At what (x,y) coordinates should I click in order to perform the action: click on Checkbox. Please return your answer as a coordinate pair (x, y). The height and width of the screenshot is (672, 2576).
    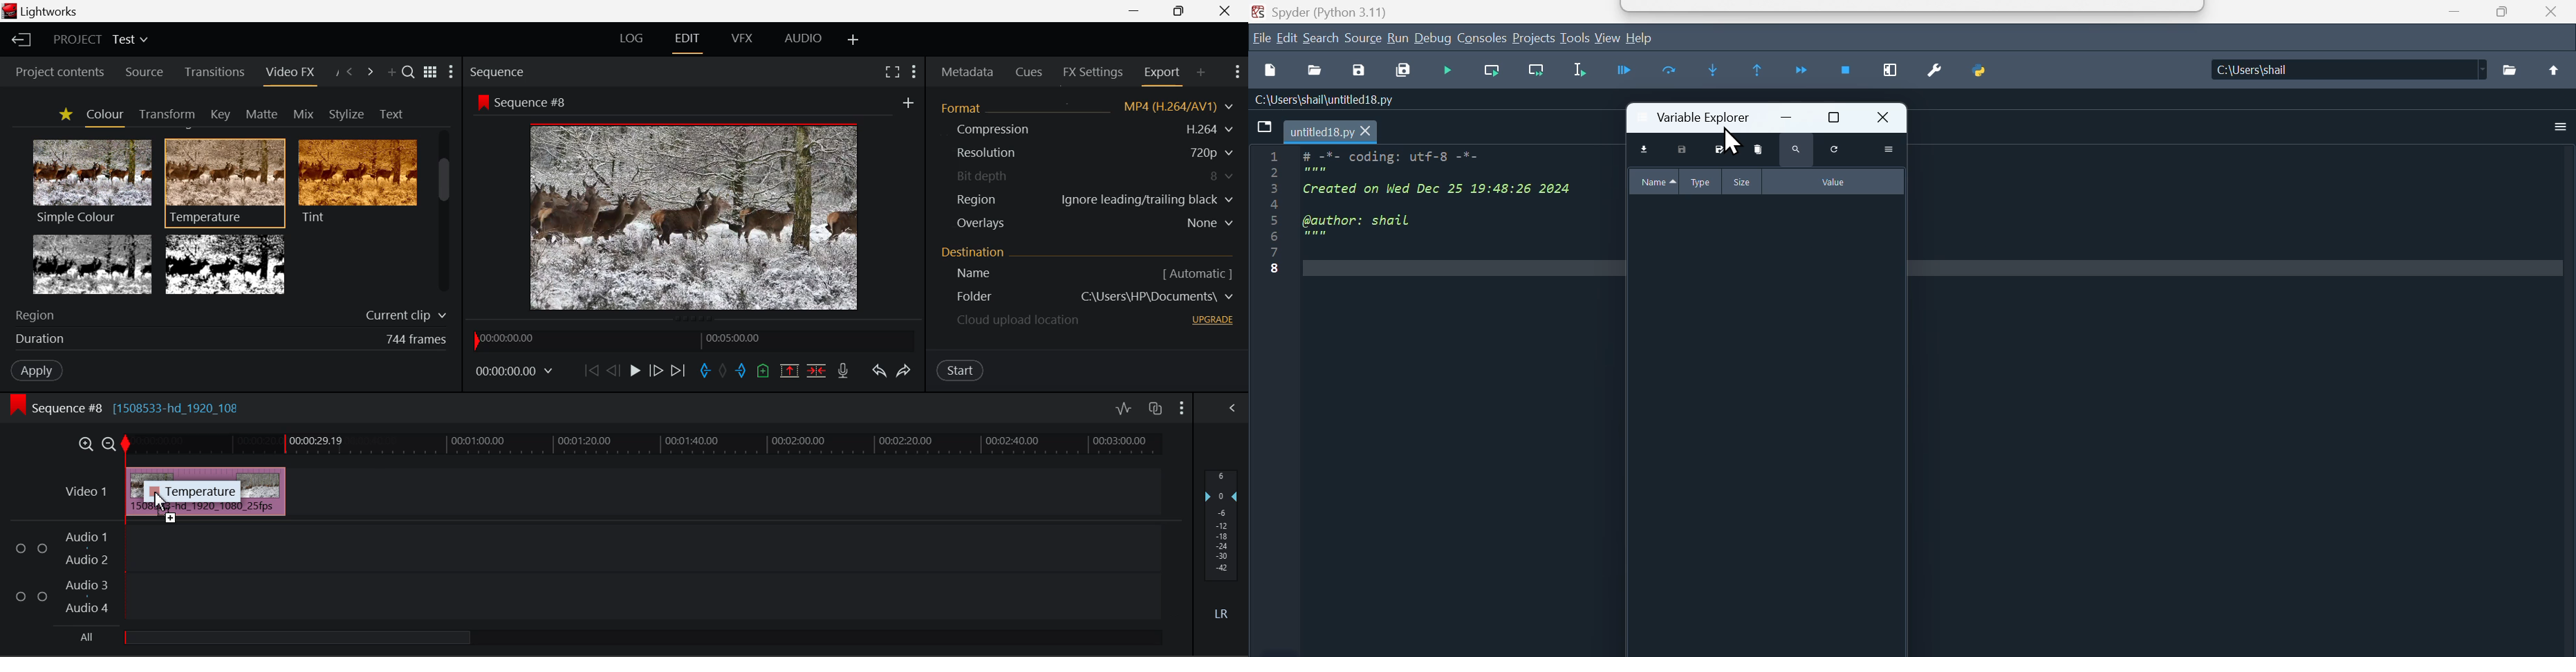
    Looking at the image, I should click on (43, 548).